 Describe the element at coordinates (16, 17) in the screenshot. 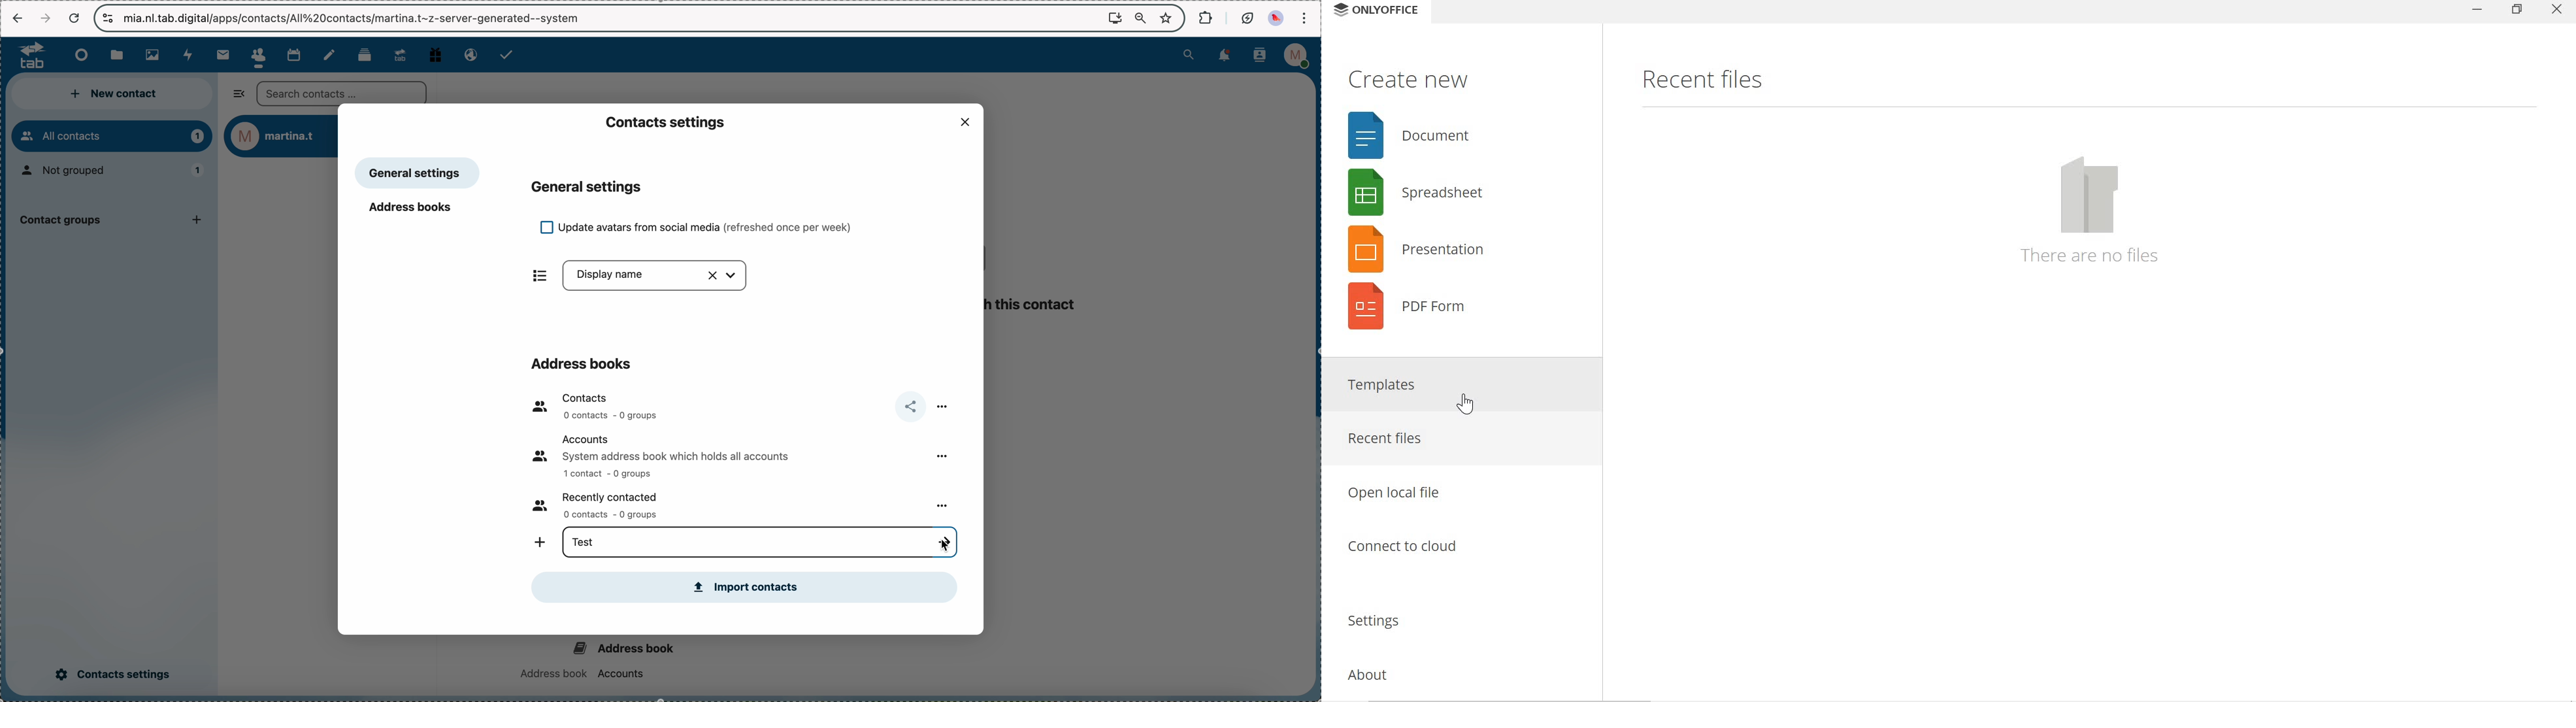

I see `navigate back` at that location.